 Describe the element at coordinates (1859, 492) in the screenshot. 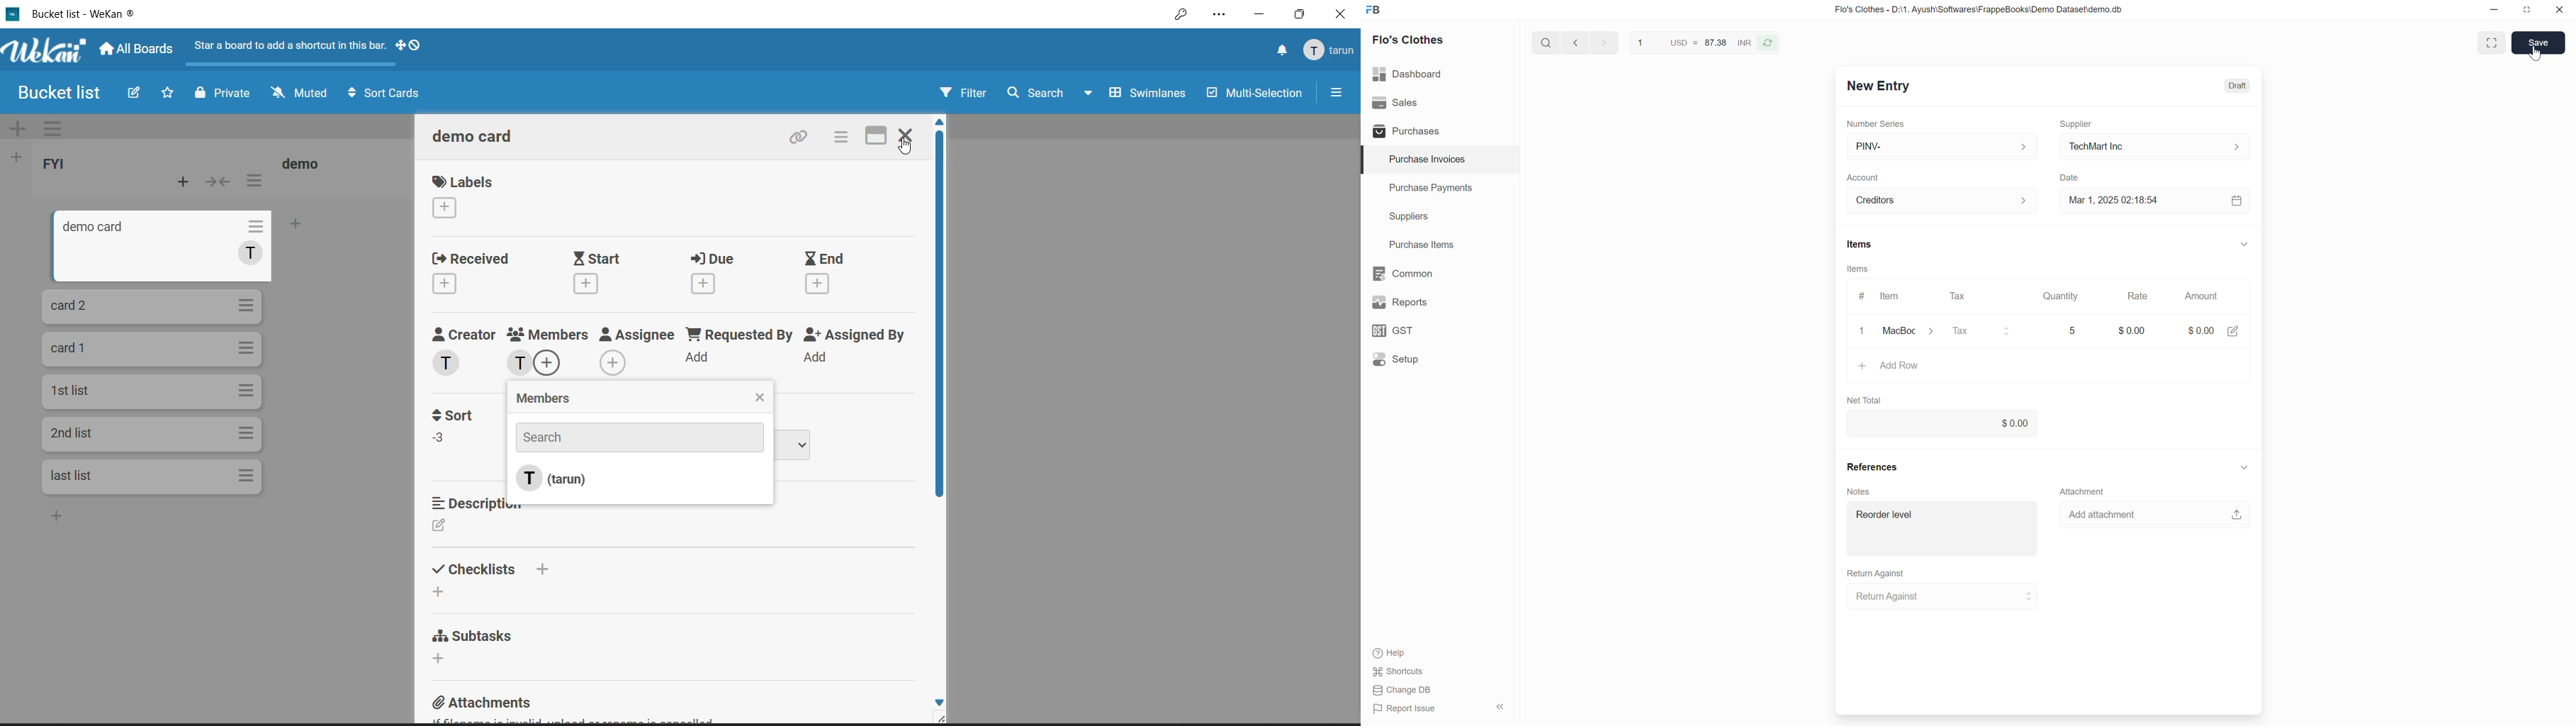

I see `Notes` at that location.